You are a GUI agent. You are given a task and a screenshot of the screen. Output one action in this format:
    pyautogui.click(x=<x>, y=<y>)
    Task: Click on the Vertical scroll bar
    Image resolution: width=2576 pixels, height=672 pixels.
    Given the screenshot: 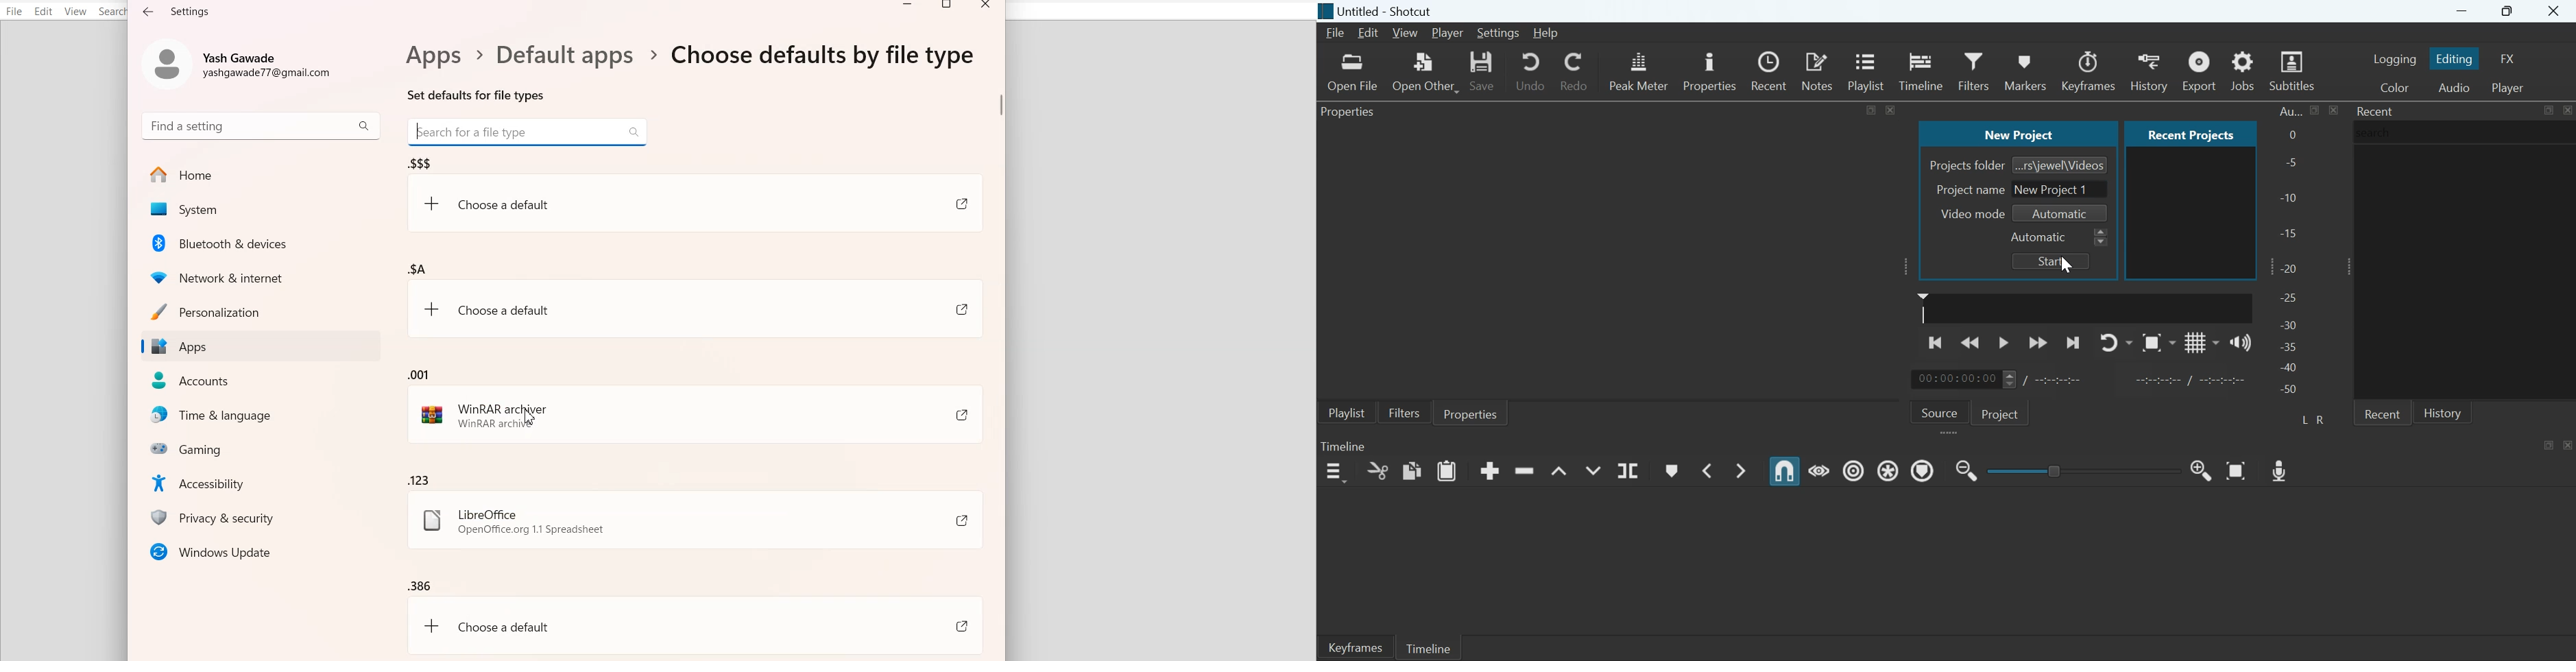 What is the action you would take?
    pyautogui.click(x=1000, y=340)
    